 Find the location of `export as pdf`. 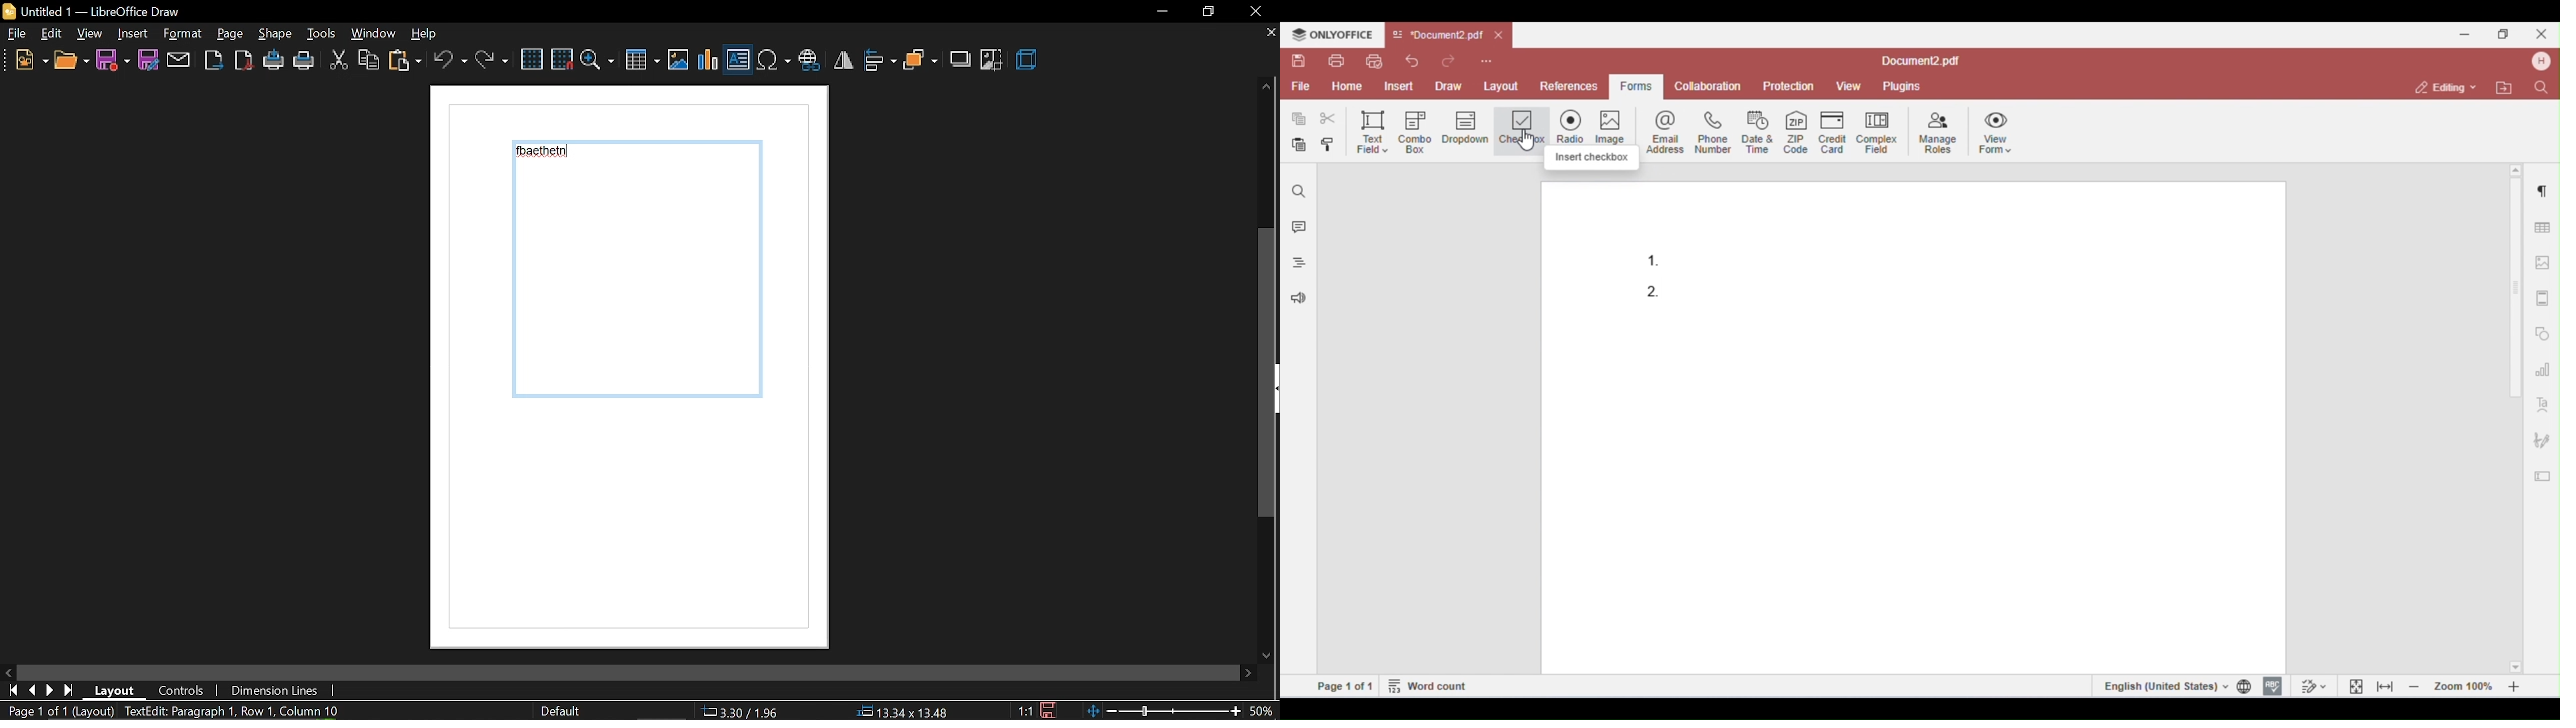

export as pdf is located at coordinates (243, 60).